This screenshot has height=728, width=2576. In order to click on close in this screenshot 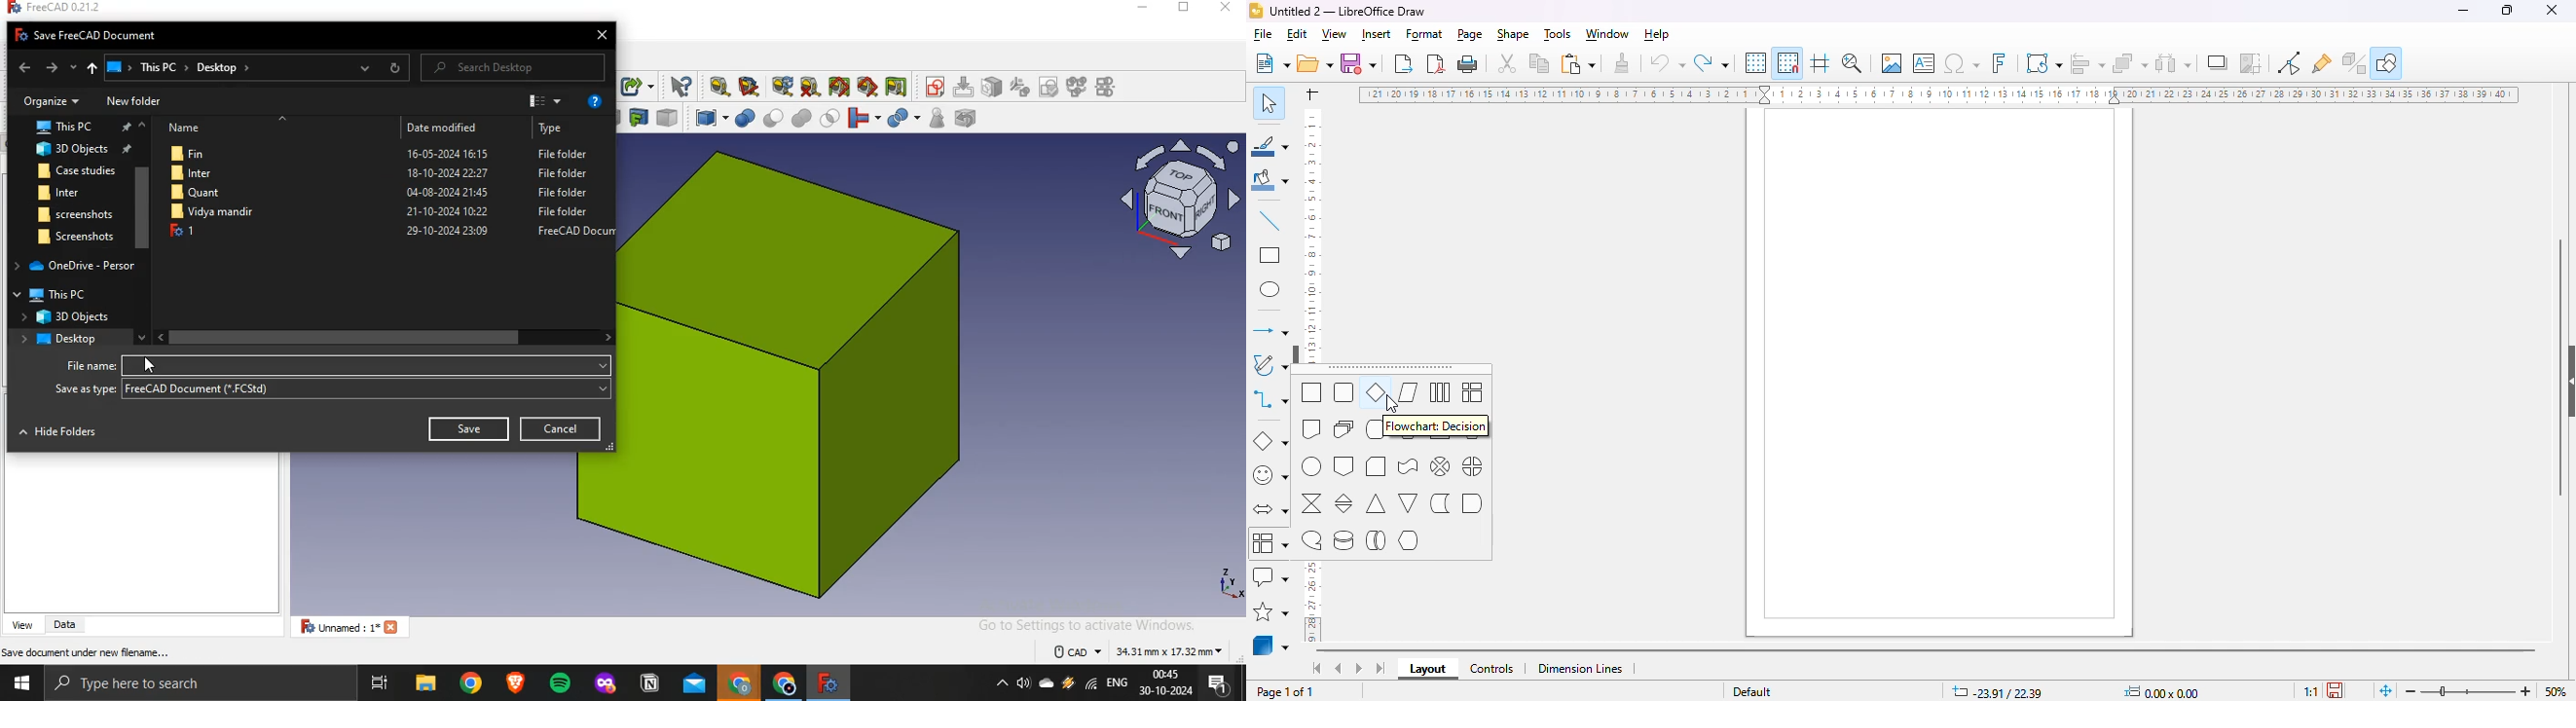, I will do `click(2552, 10)`.